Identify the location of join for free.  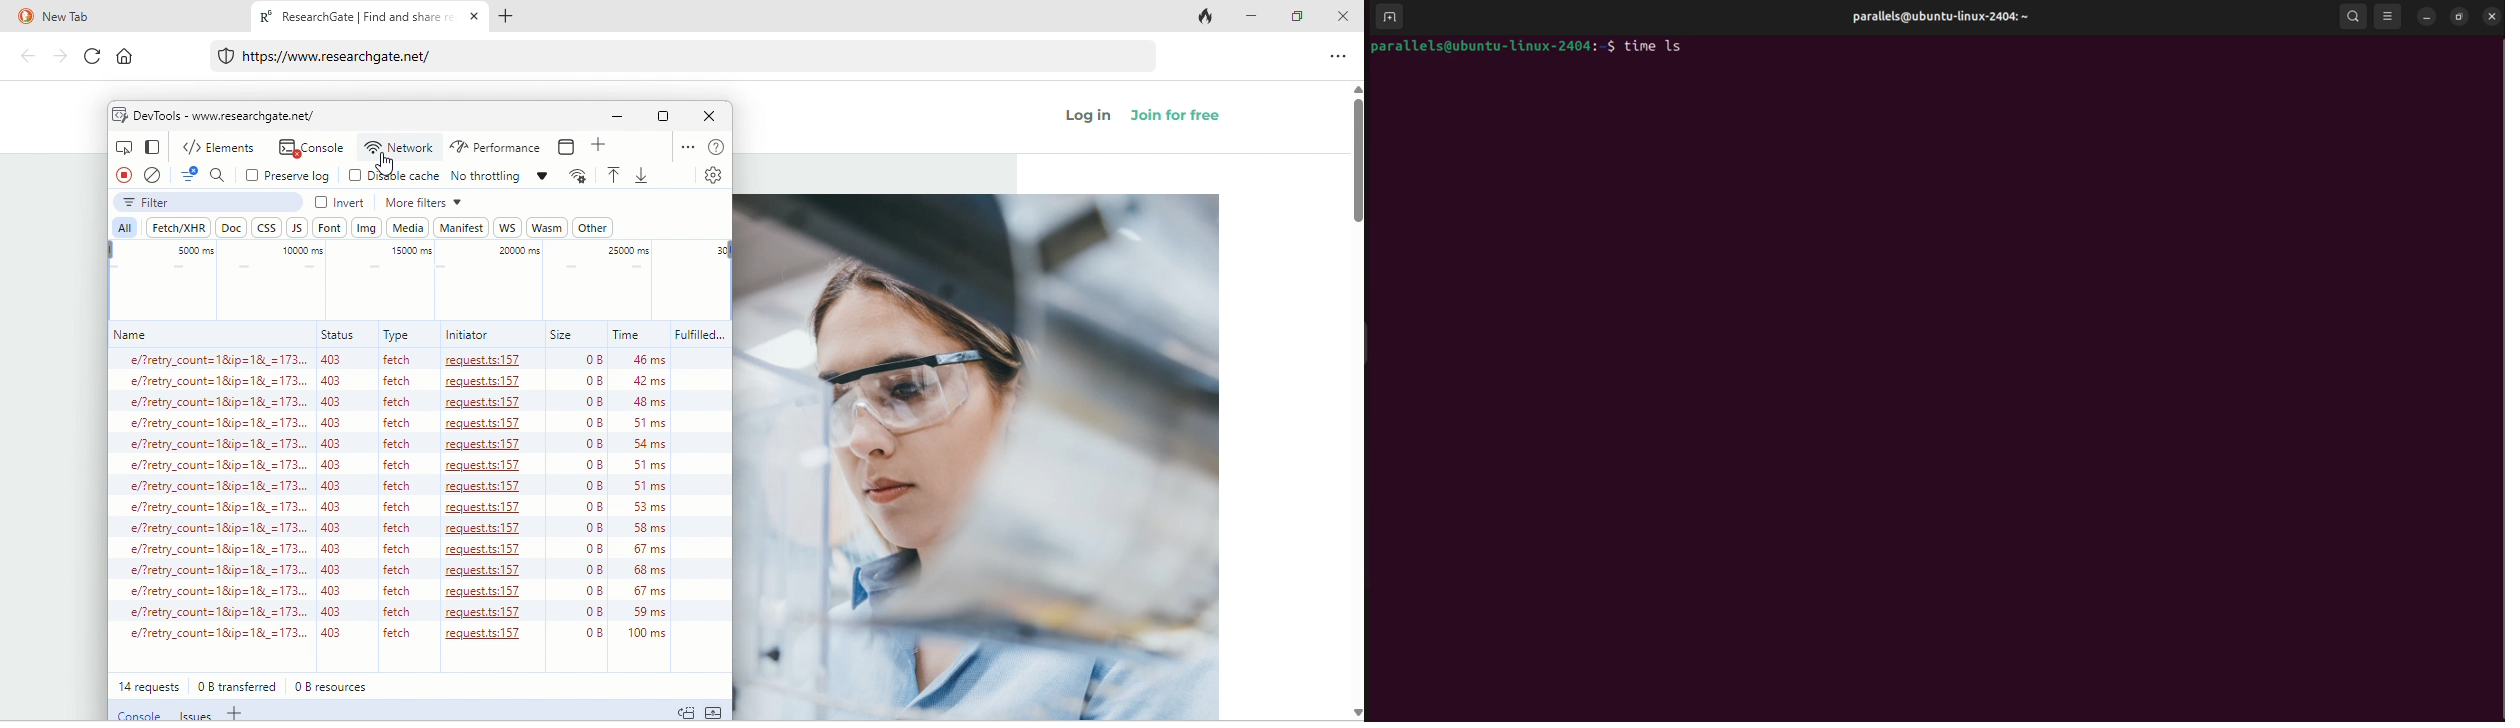
(1187, 120).